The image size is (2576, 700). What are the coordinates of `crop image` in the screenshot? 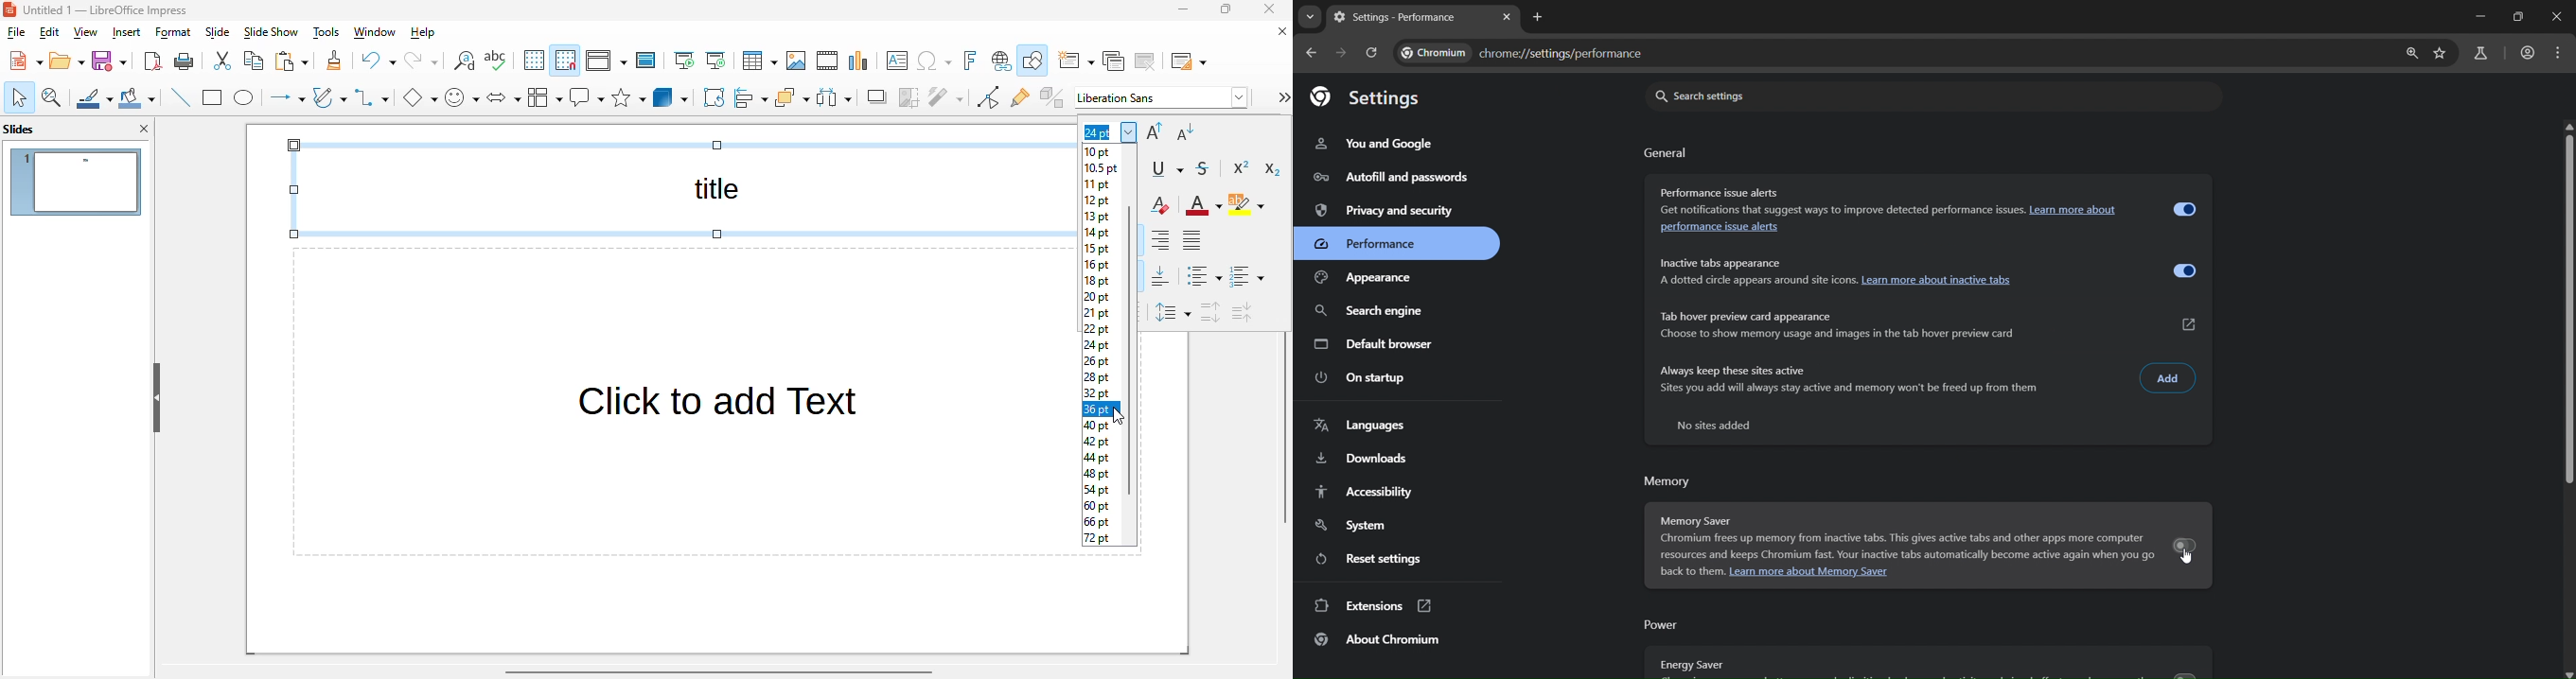 It's located at (909, 98).